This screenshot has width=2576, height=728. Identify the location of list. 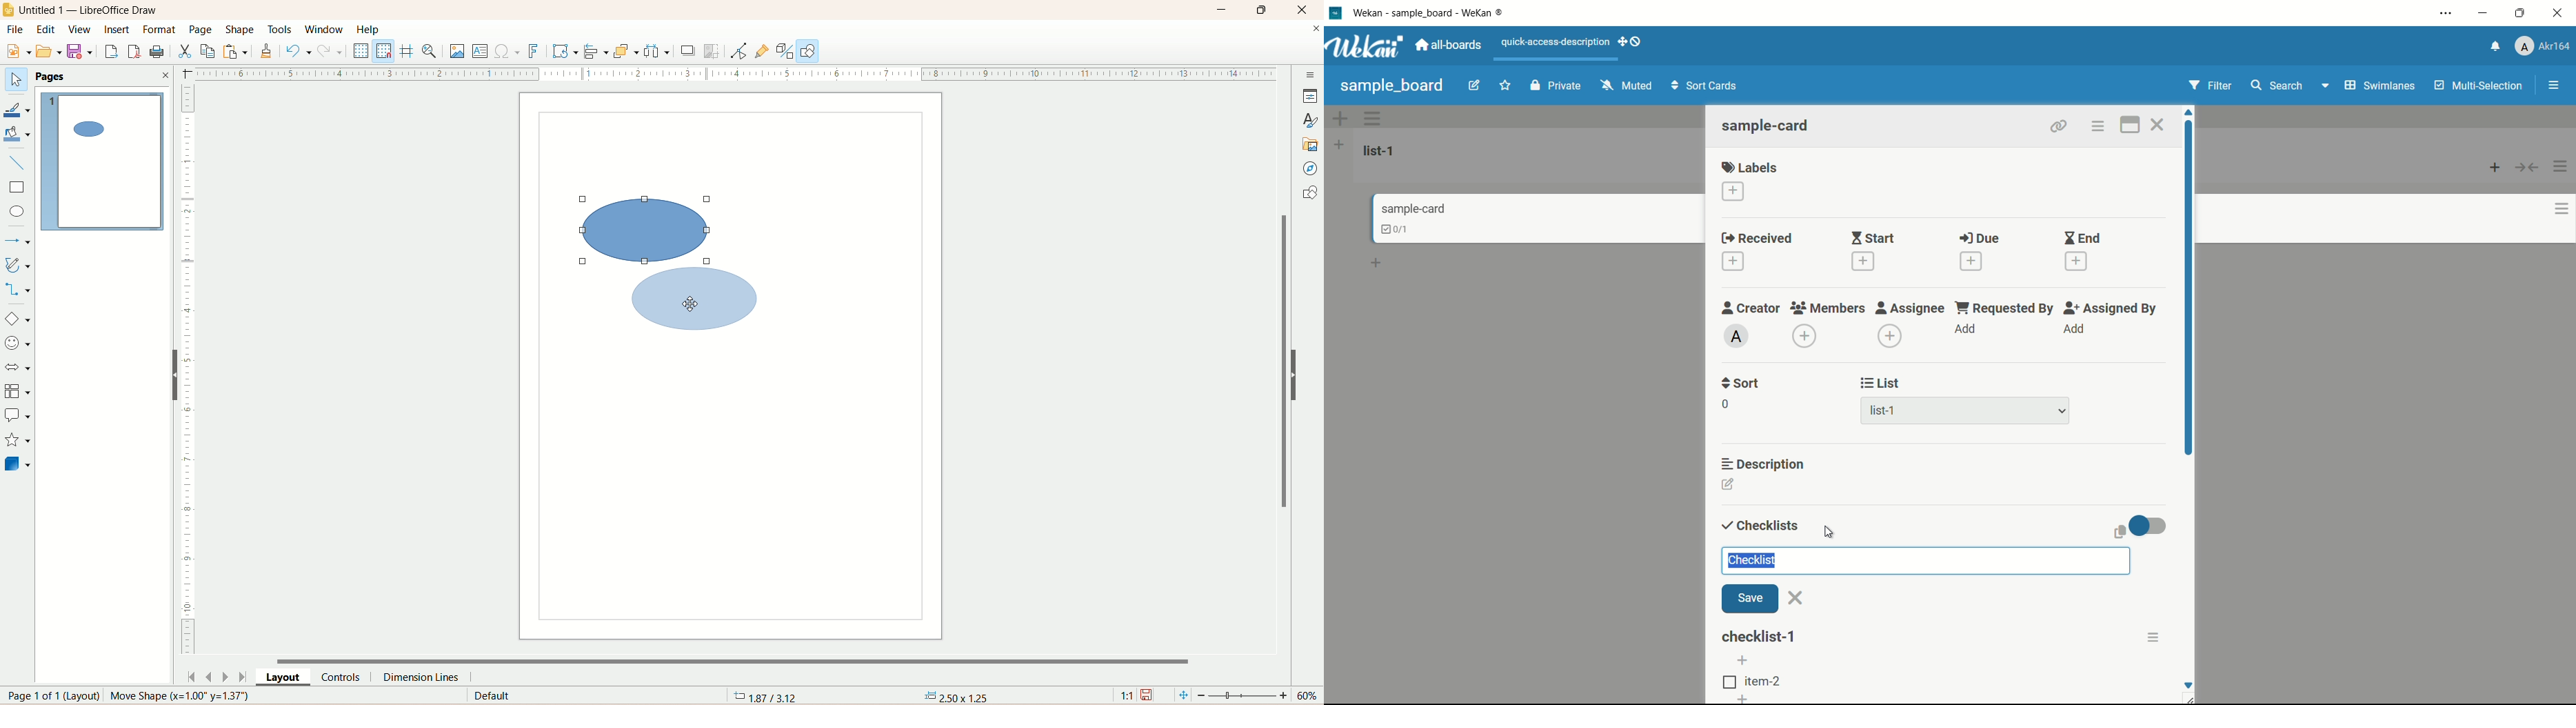
(1881, 383).